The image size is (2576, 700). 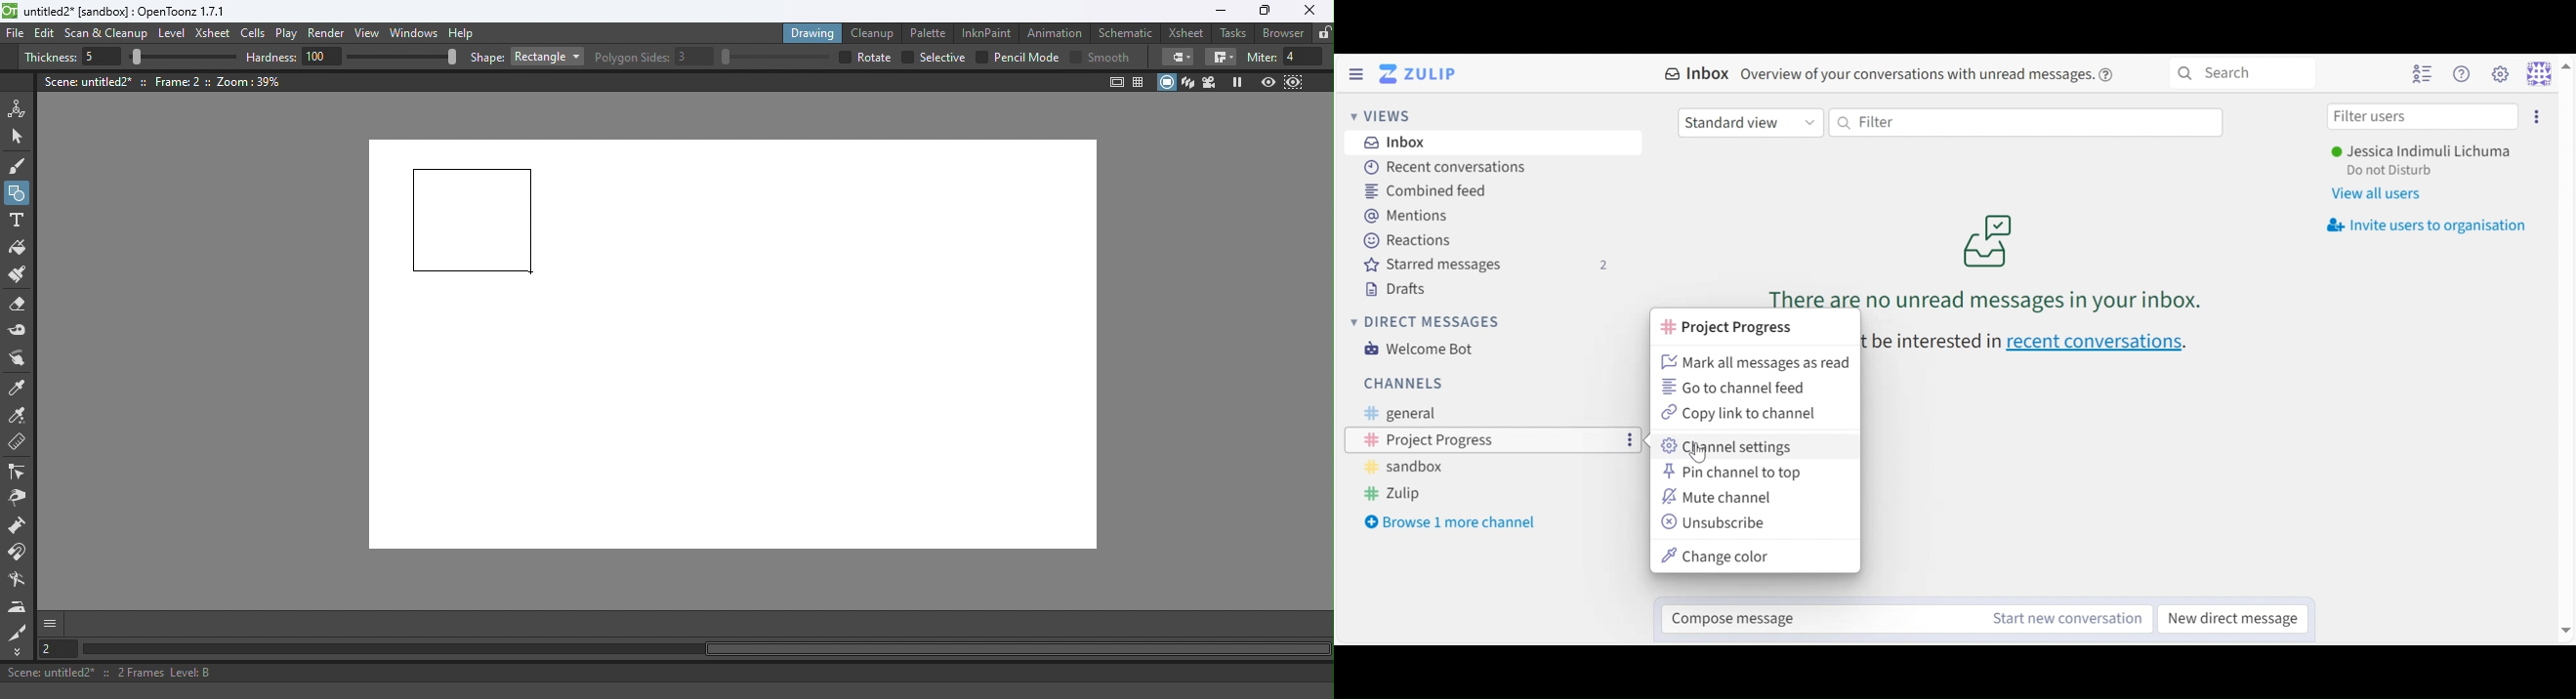 I want to click on Lock rooms tab, so click(x=1324, y=34).